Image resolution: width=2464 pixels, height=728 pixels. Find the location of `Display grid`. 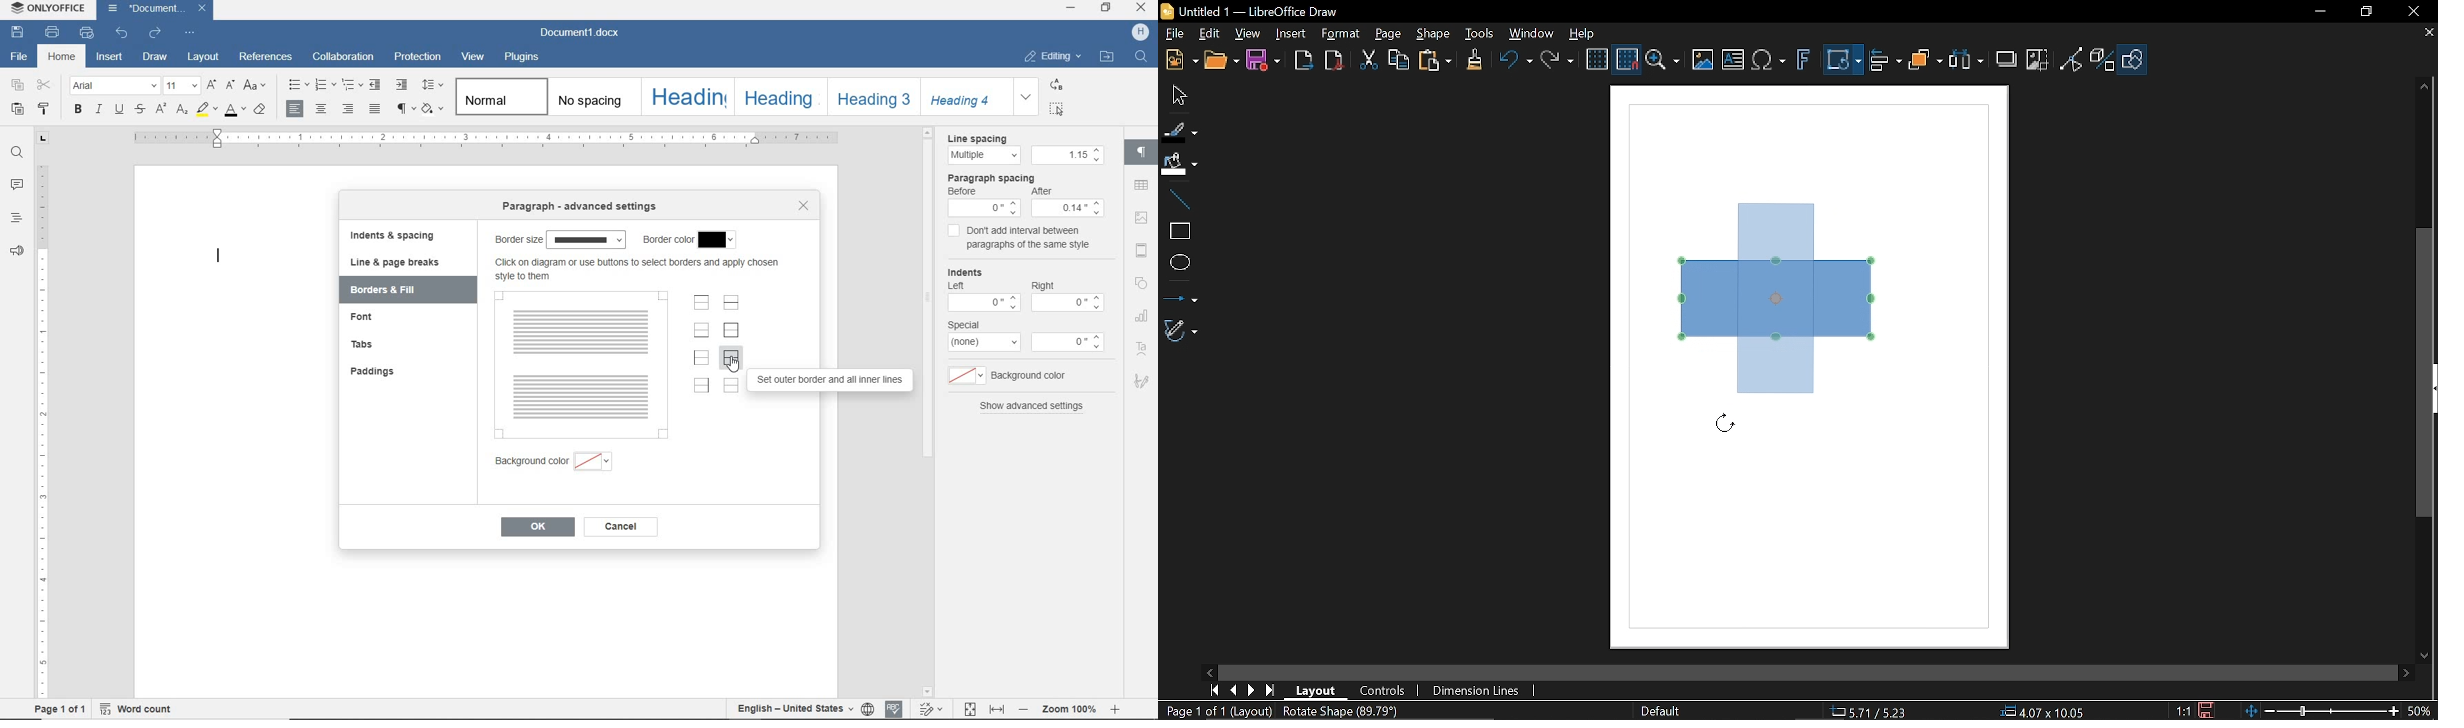

Display grid is located at coordinates (1597, 61).